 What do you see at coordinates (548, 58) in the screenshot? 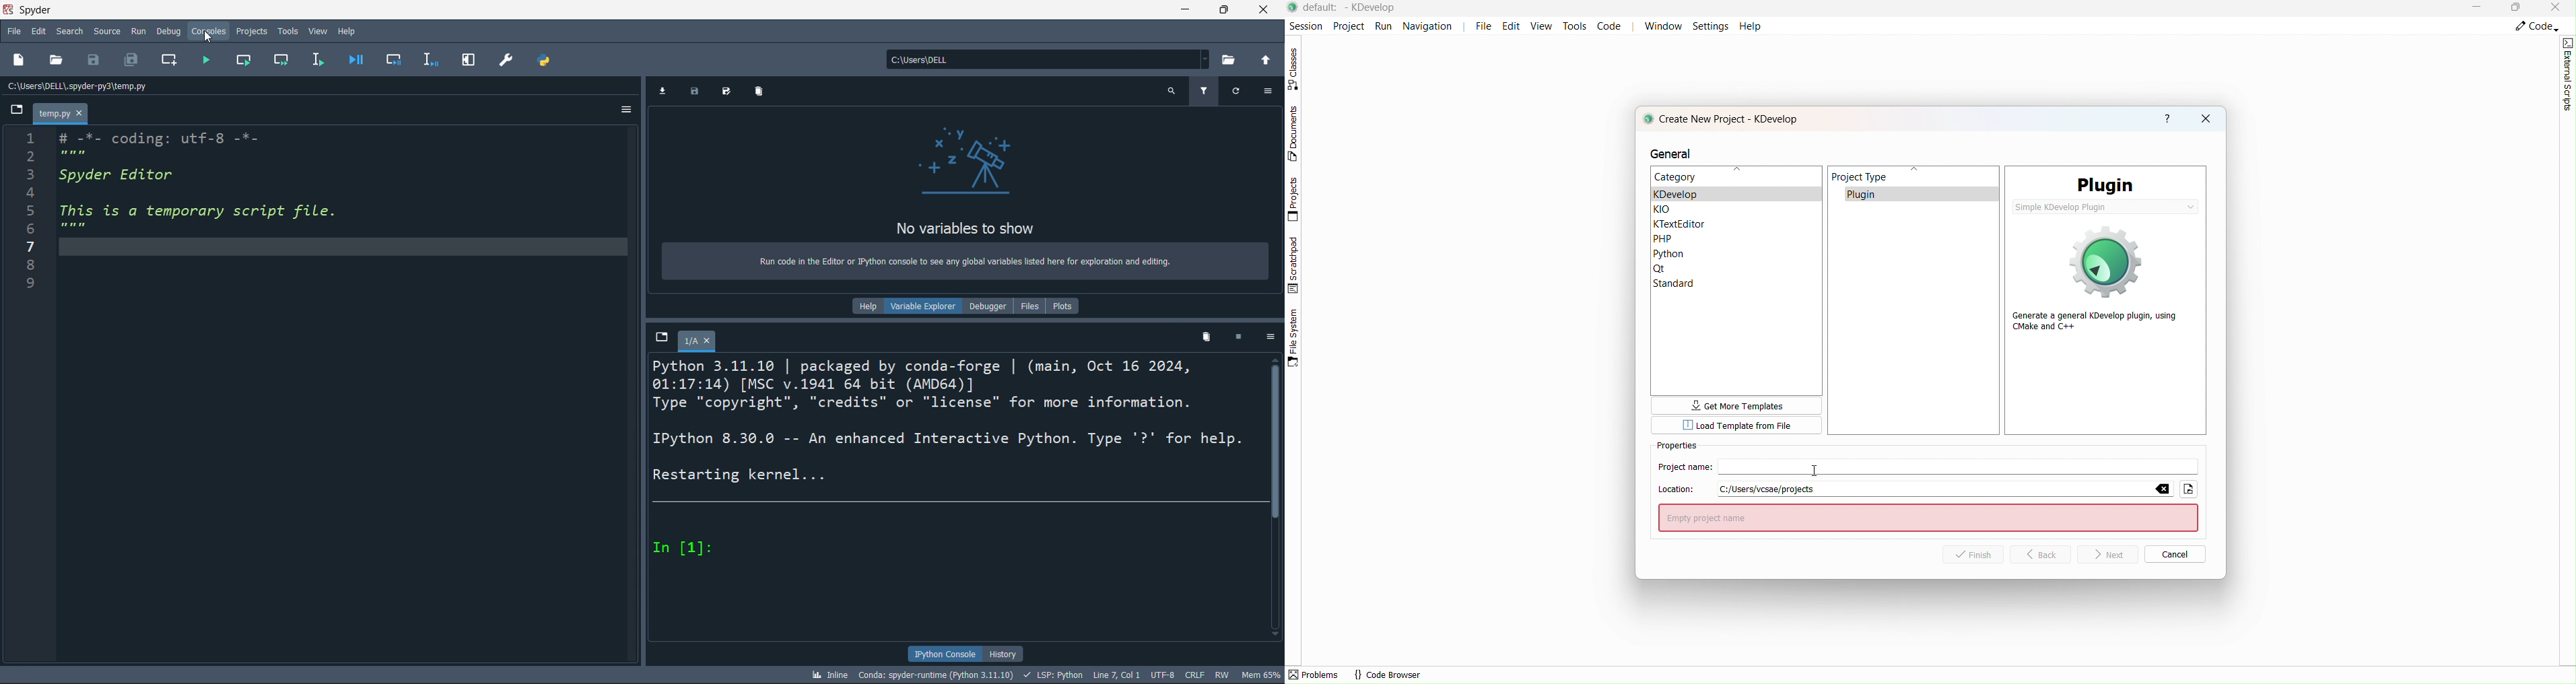
I see `path manager` at bounding box center [548, 58].